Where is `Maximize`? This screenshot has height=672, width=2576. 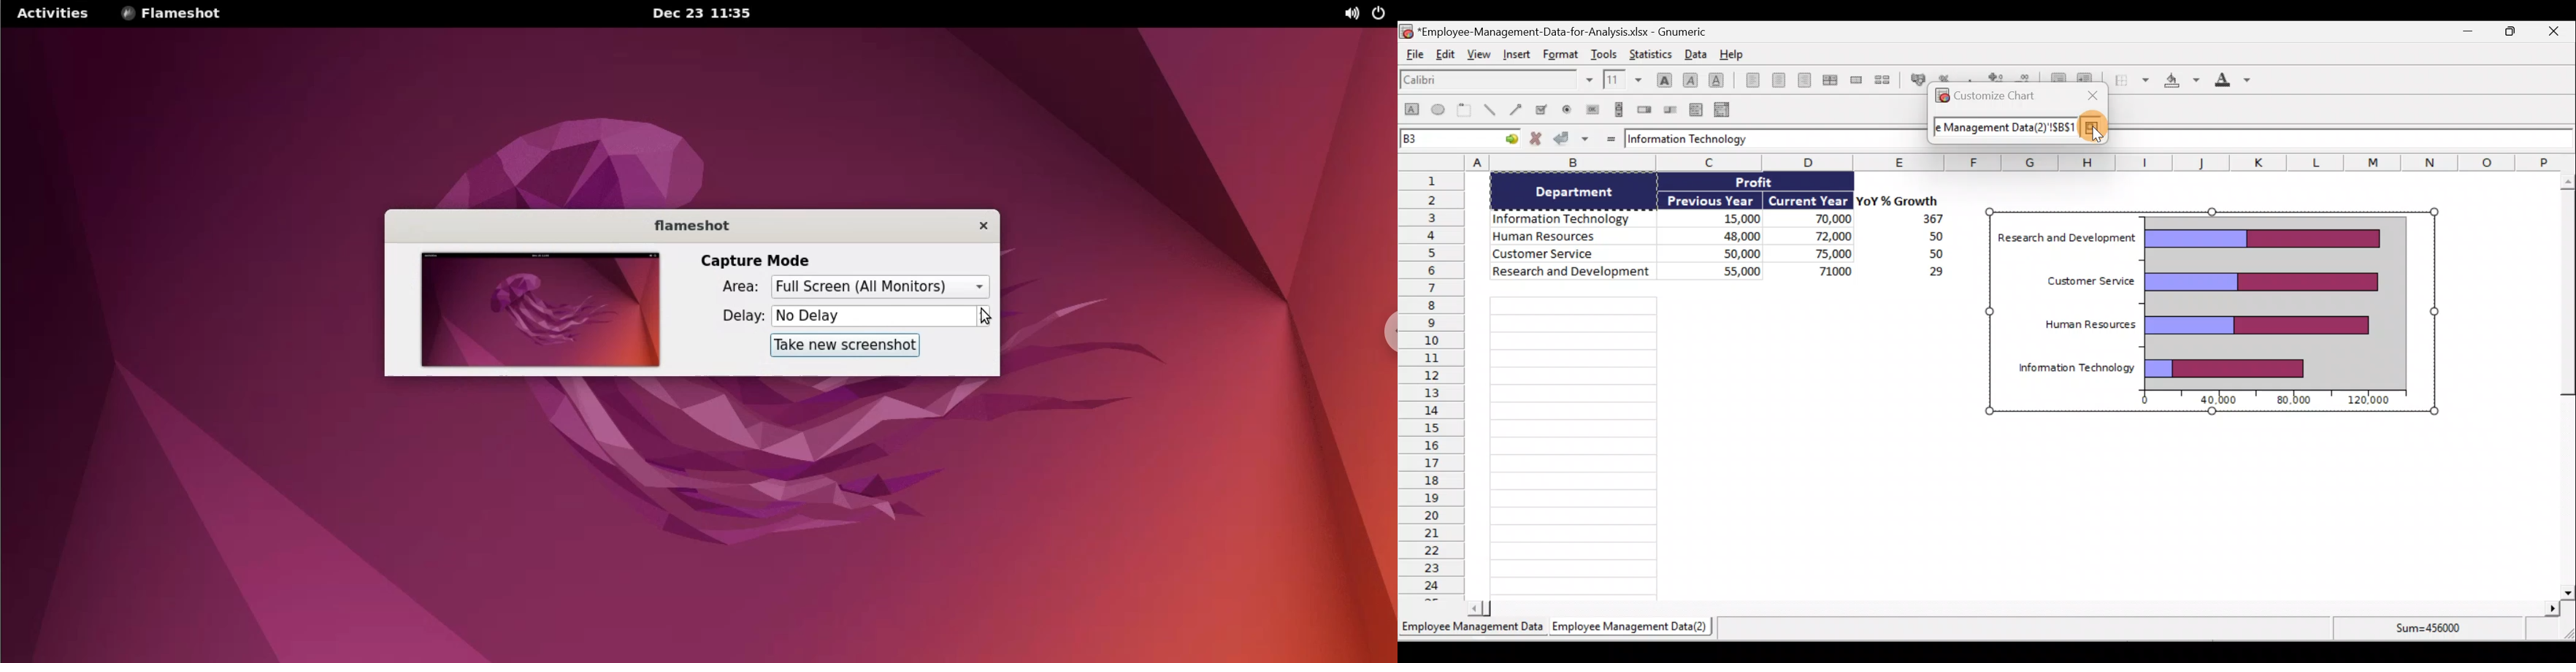
Maximize is located at coordinates (2516, 33).